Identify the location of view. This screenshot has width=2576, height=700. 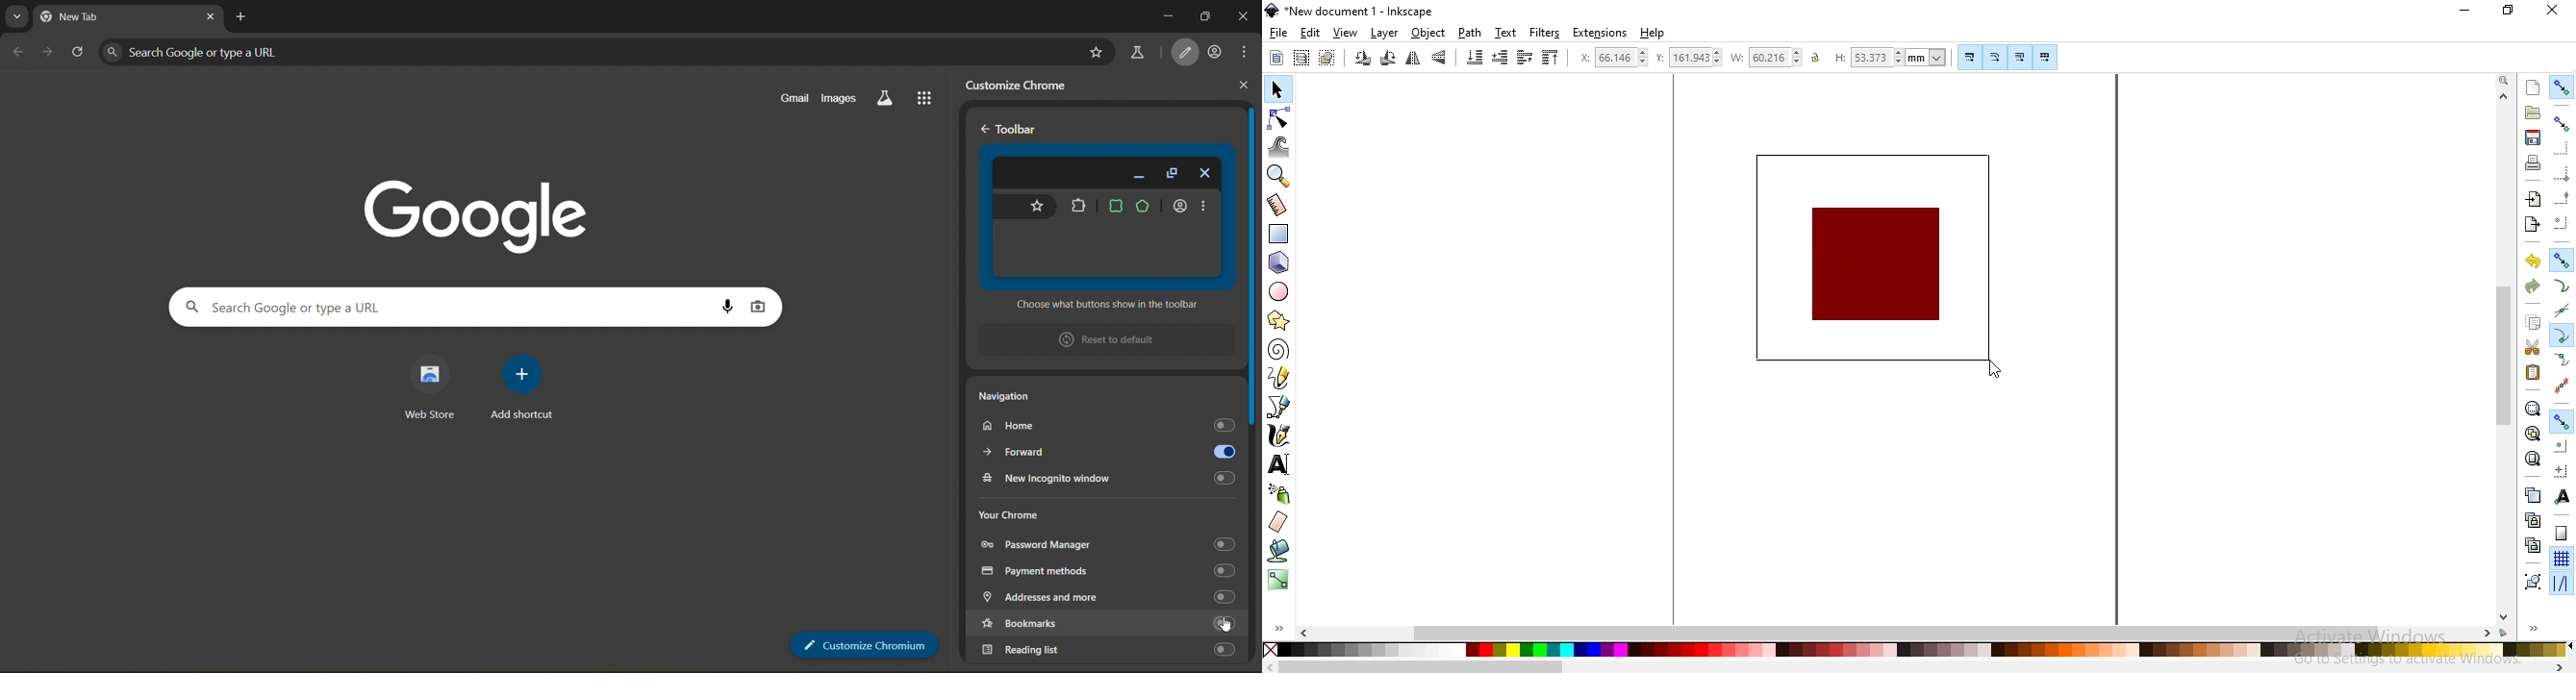
(1347, 33).